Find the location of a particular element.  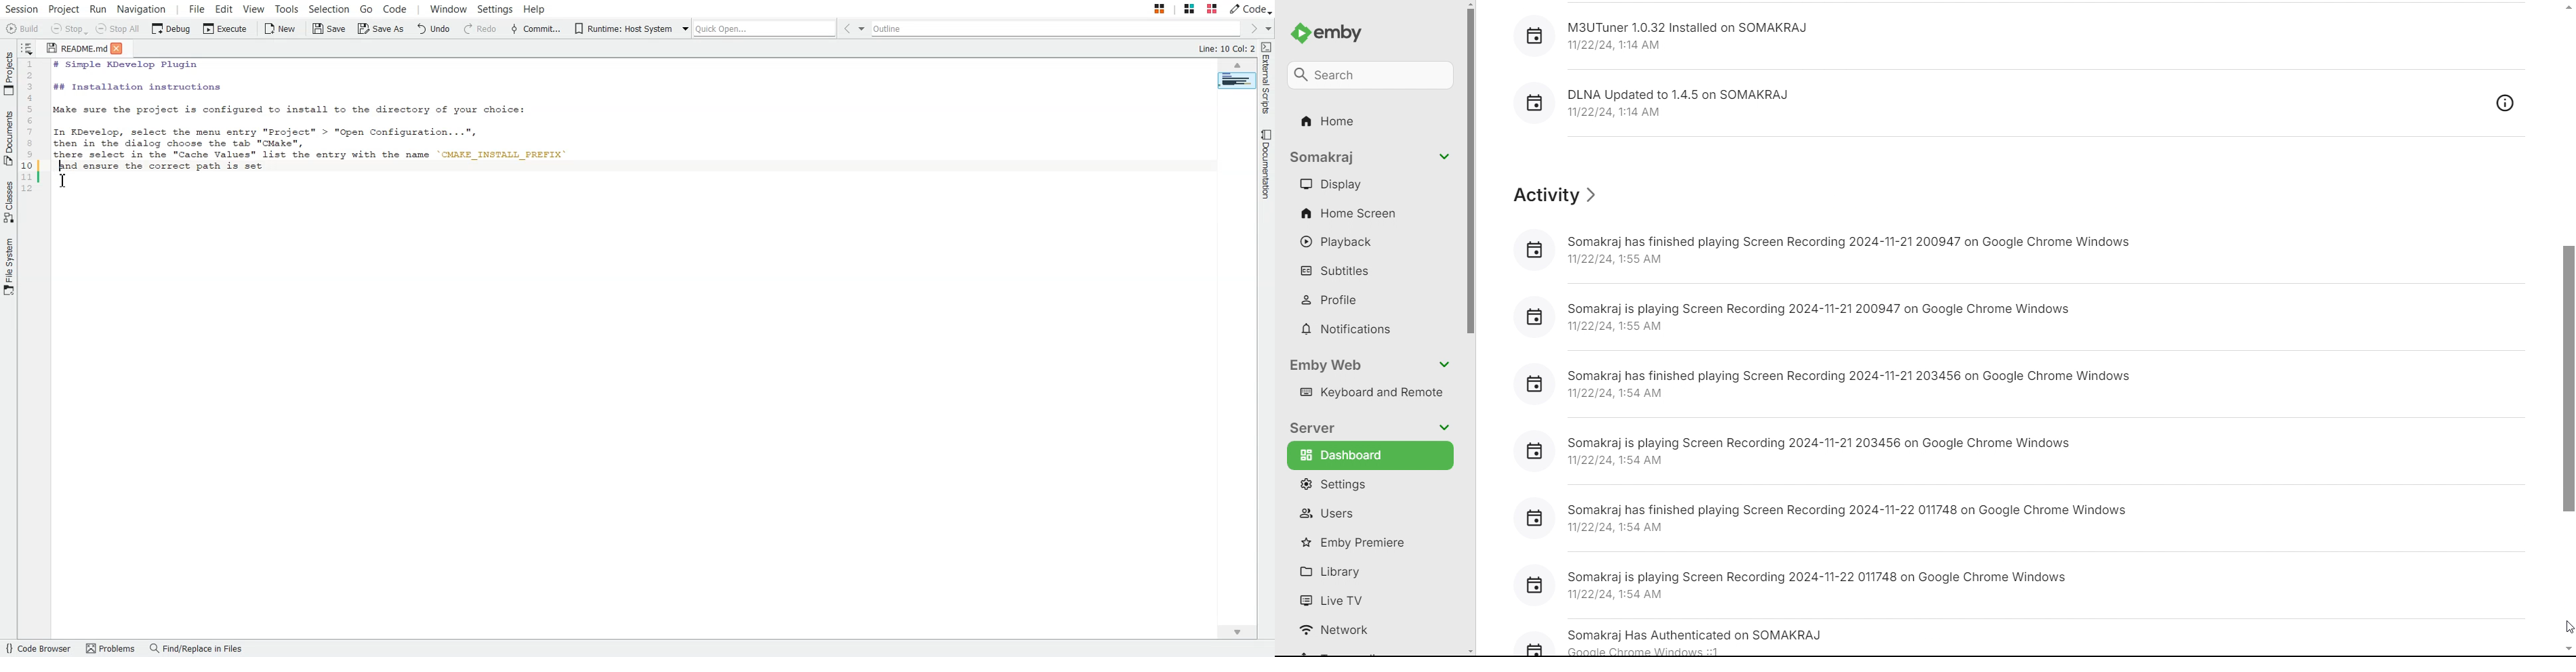

External Scripts is located at coordinates (1267, 78).